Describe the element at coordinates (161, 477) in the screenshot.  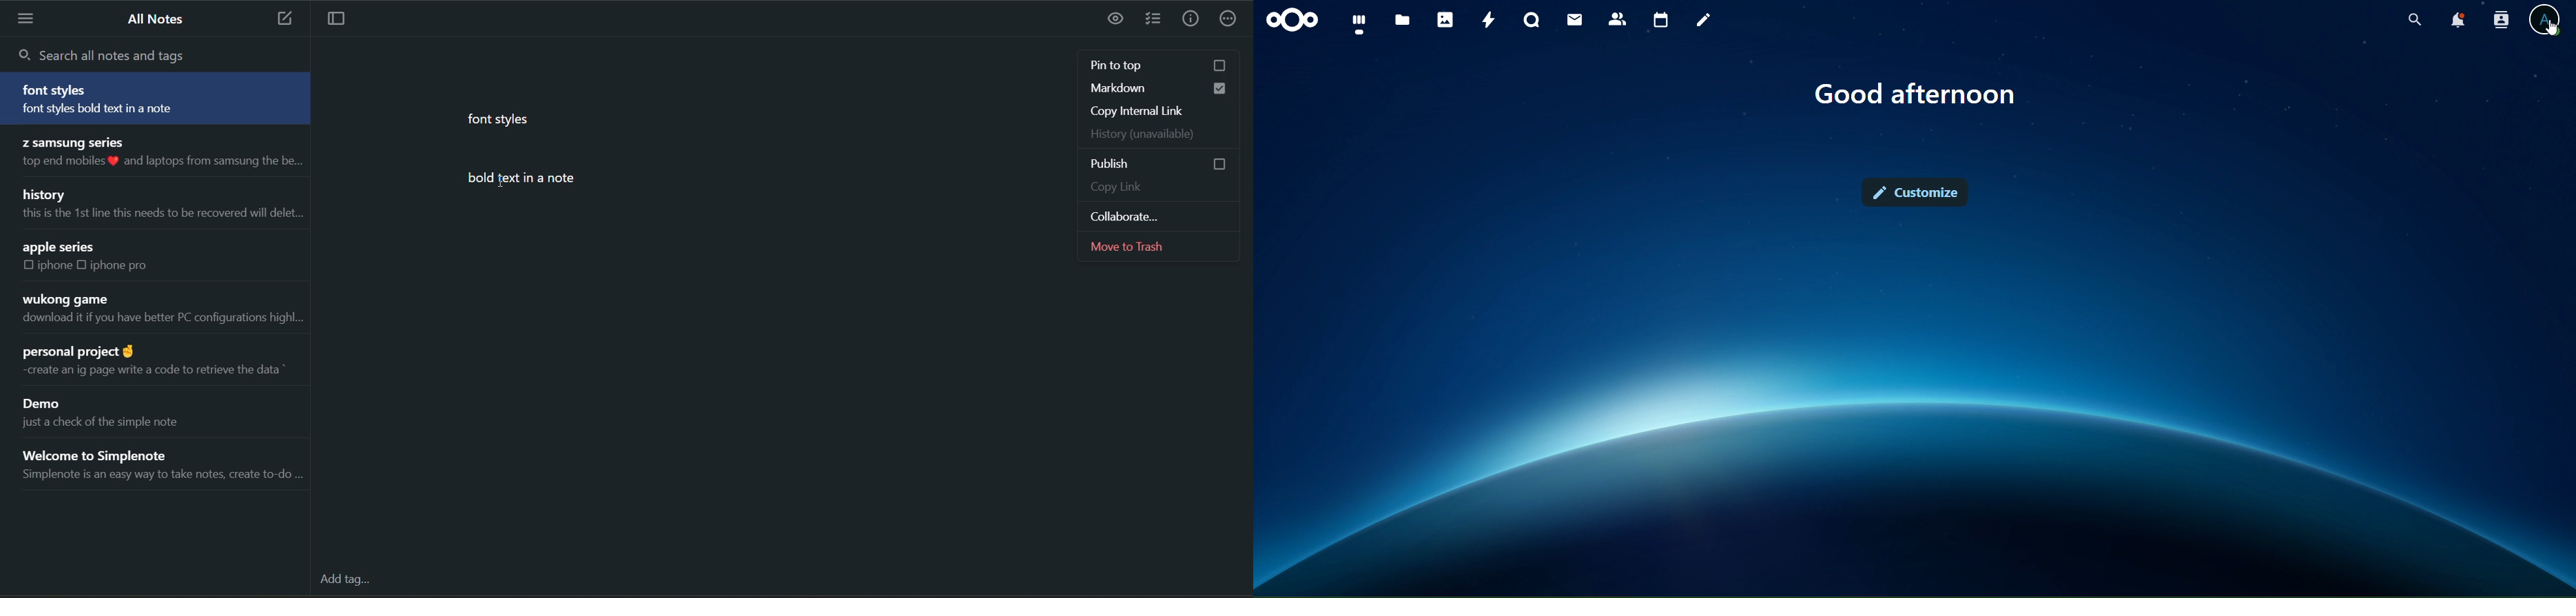
I see `Simplenote is an easy way to take notes, create to-do ...` at that location.